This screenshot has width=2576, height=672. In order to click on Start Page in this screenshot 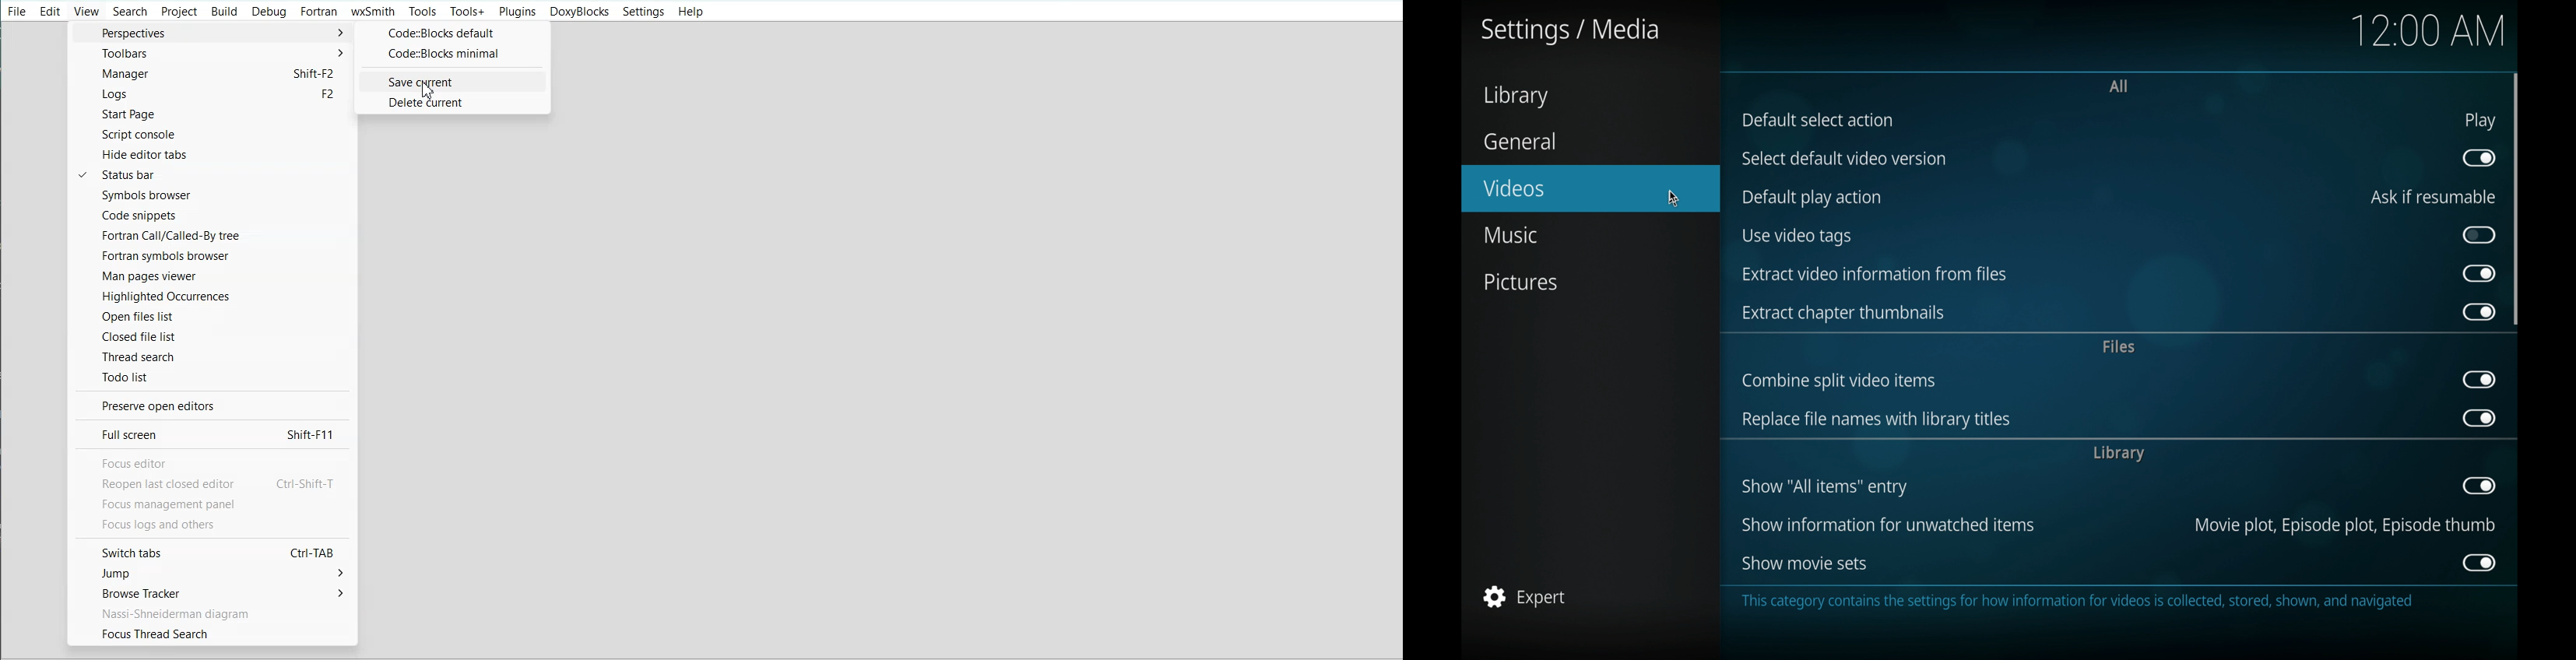, I will do `click(214, 114)`.